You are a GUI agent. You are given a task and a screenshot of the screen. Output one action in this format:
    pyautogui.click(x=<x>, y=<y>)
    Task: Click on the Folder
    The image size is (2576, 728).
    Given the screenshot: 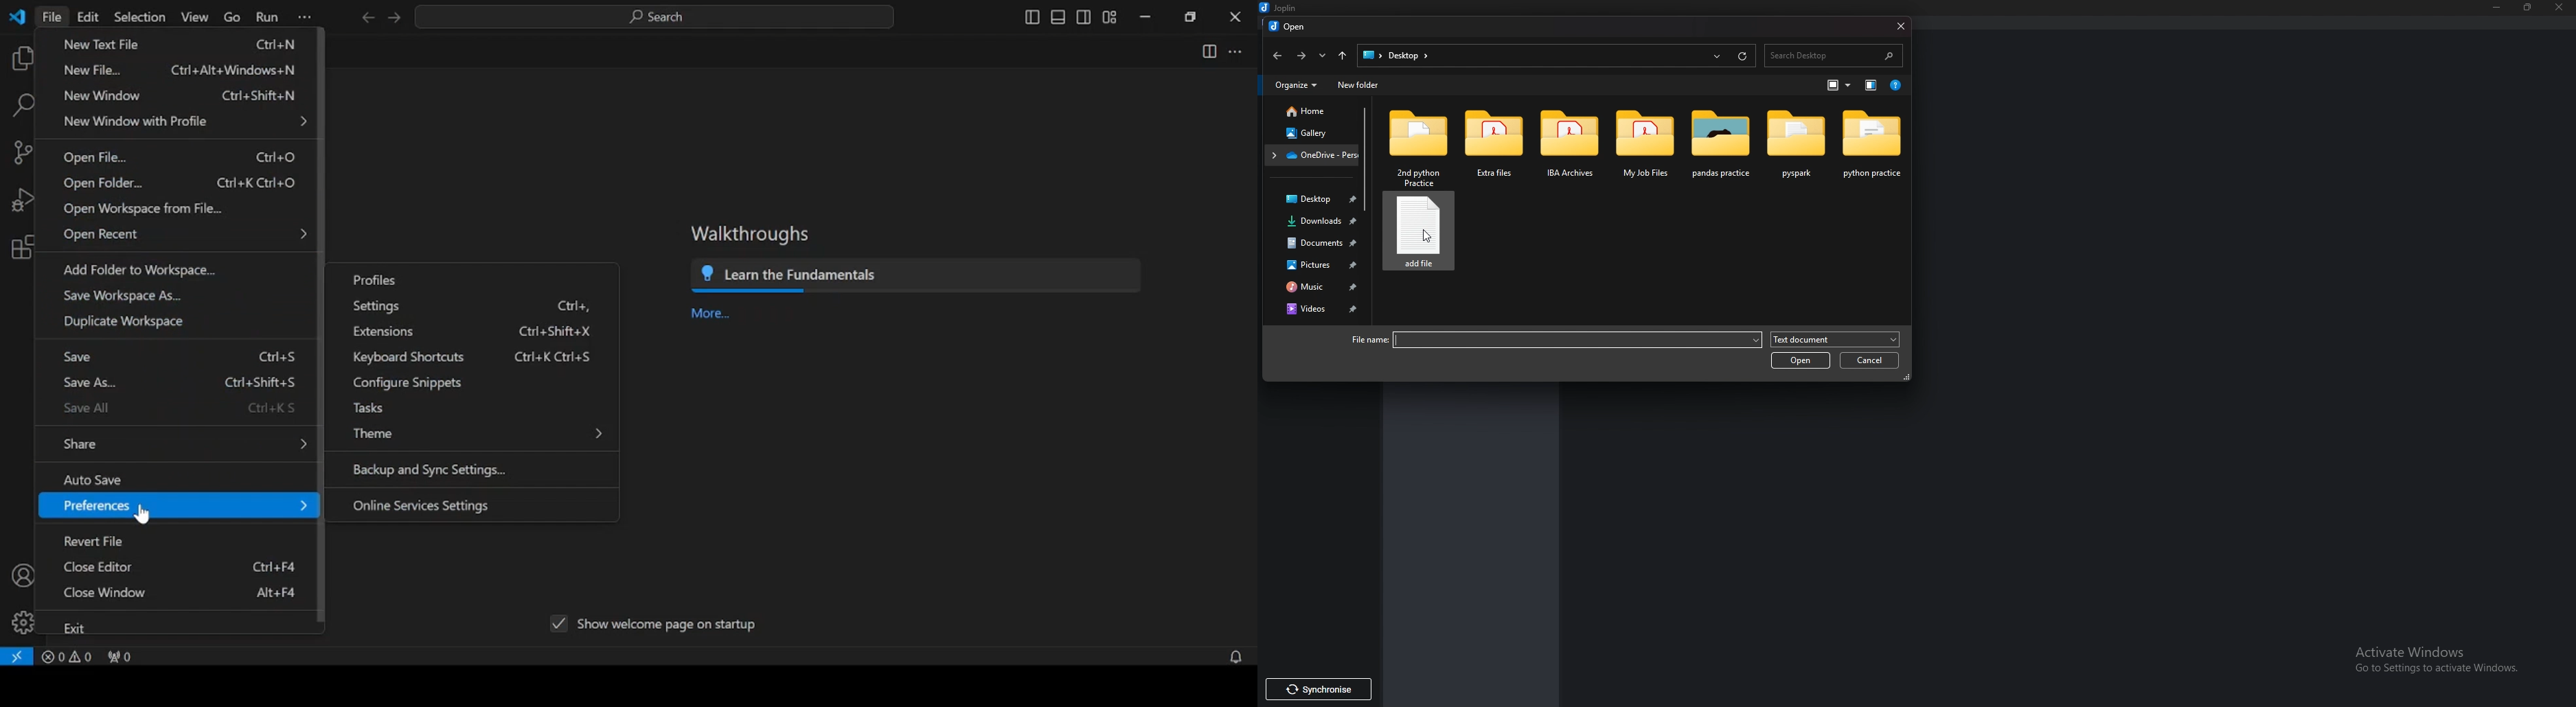 What is the action you would take?
    pyautogui.click(x=1498, y=146)
    